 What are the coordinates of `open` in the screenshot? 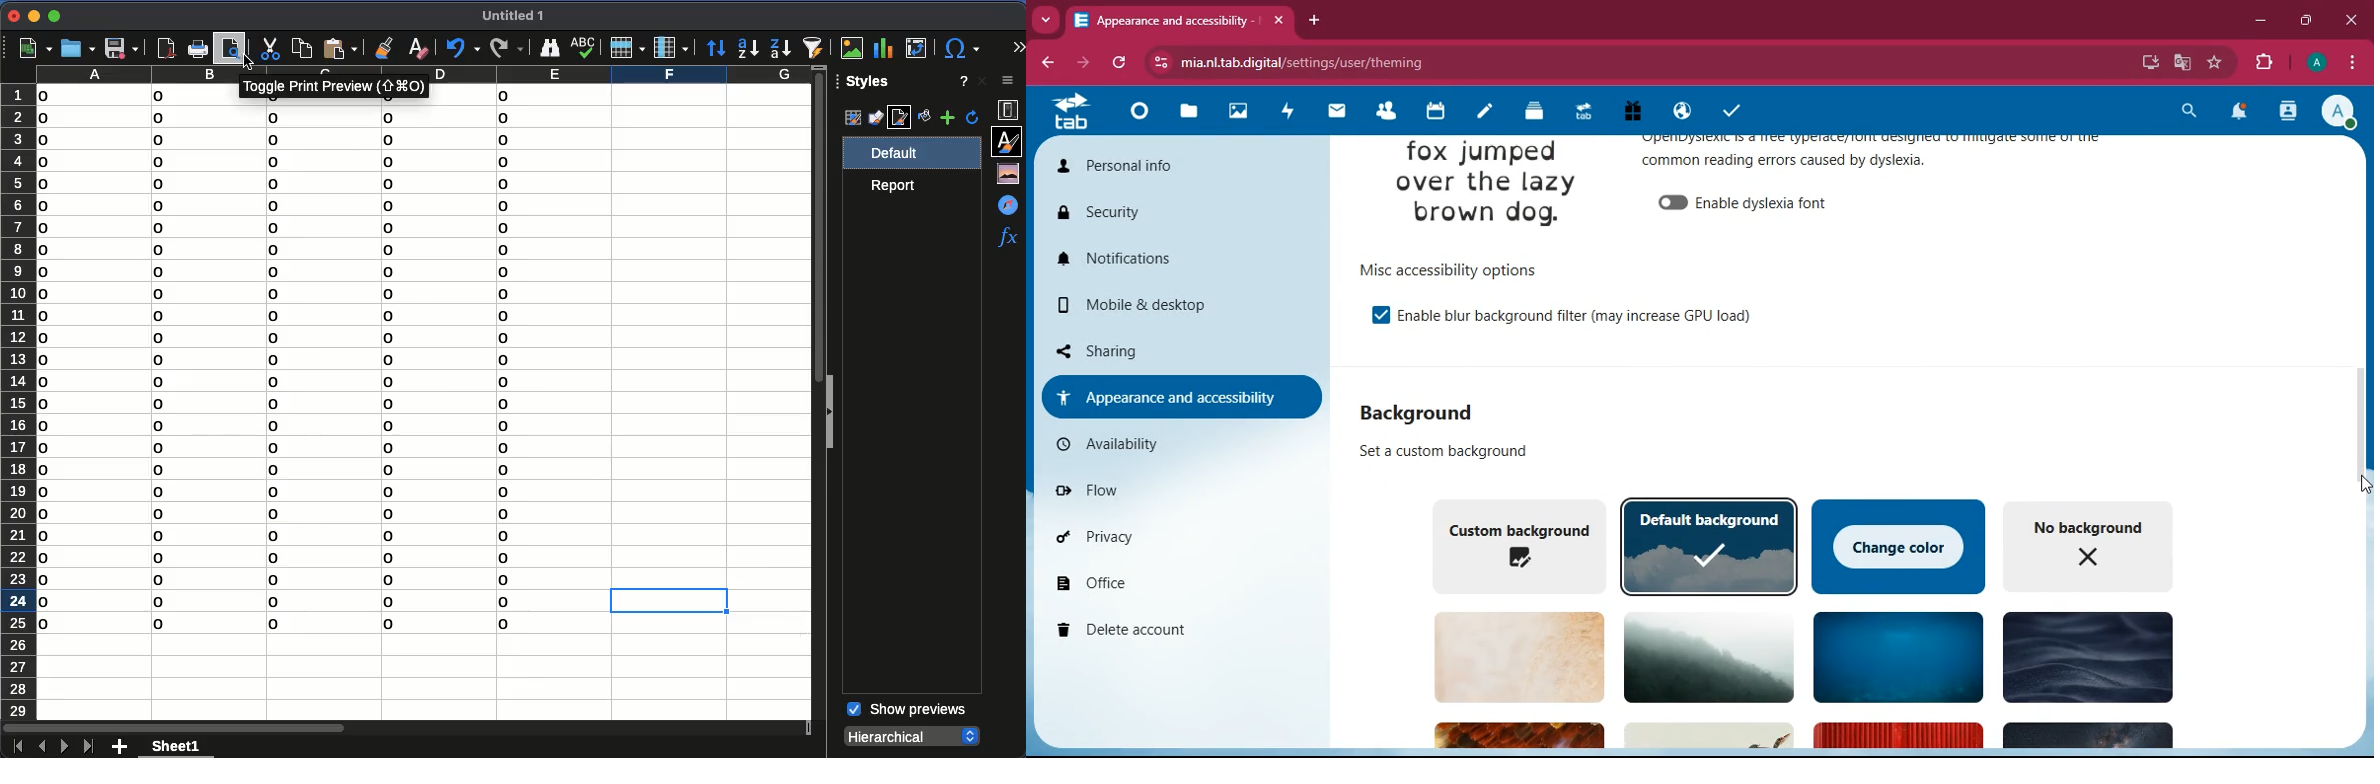 It's located at (77, 48).